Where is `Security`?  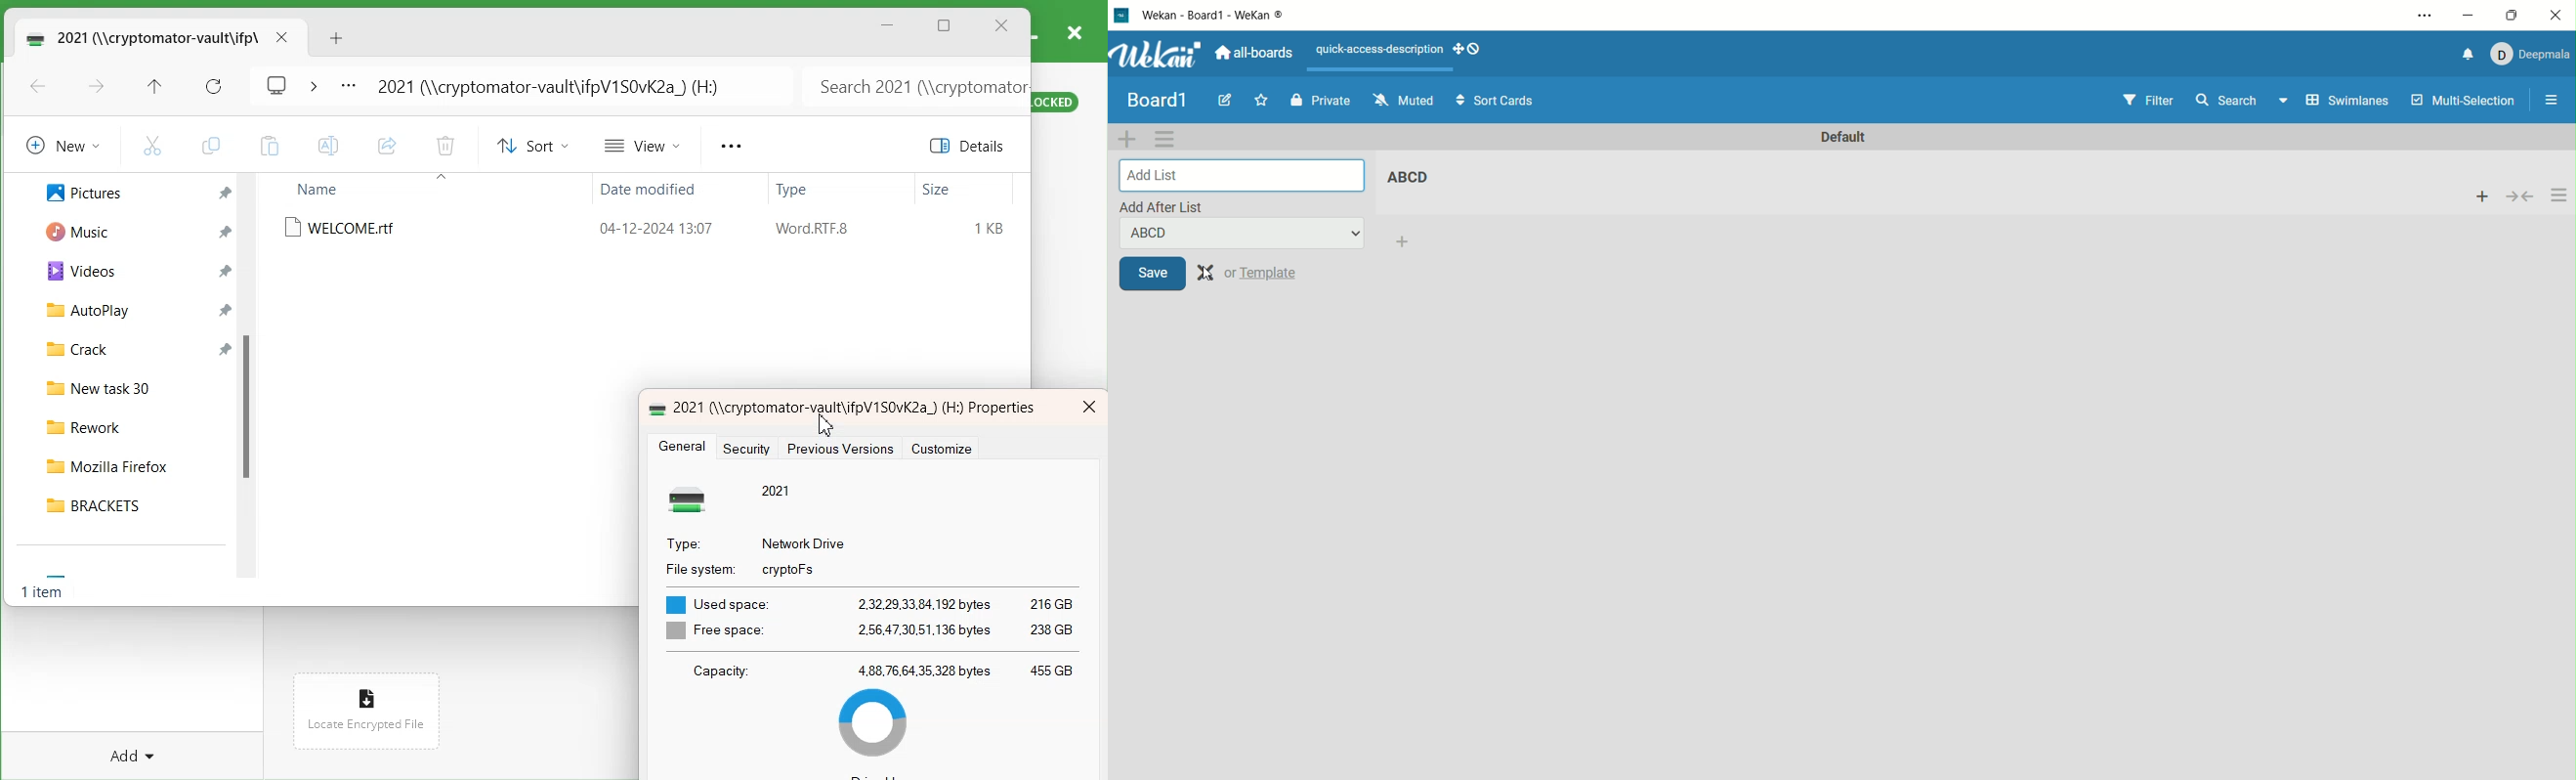
Security is located at coordinates (751, 449).